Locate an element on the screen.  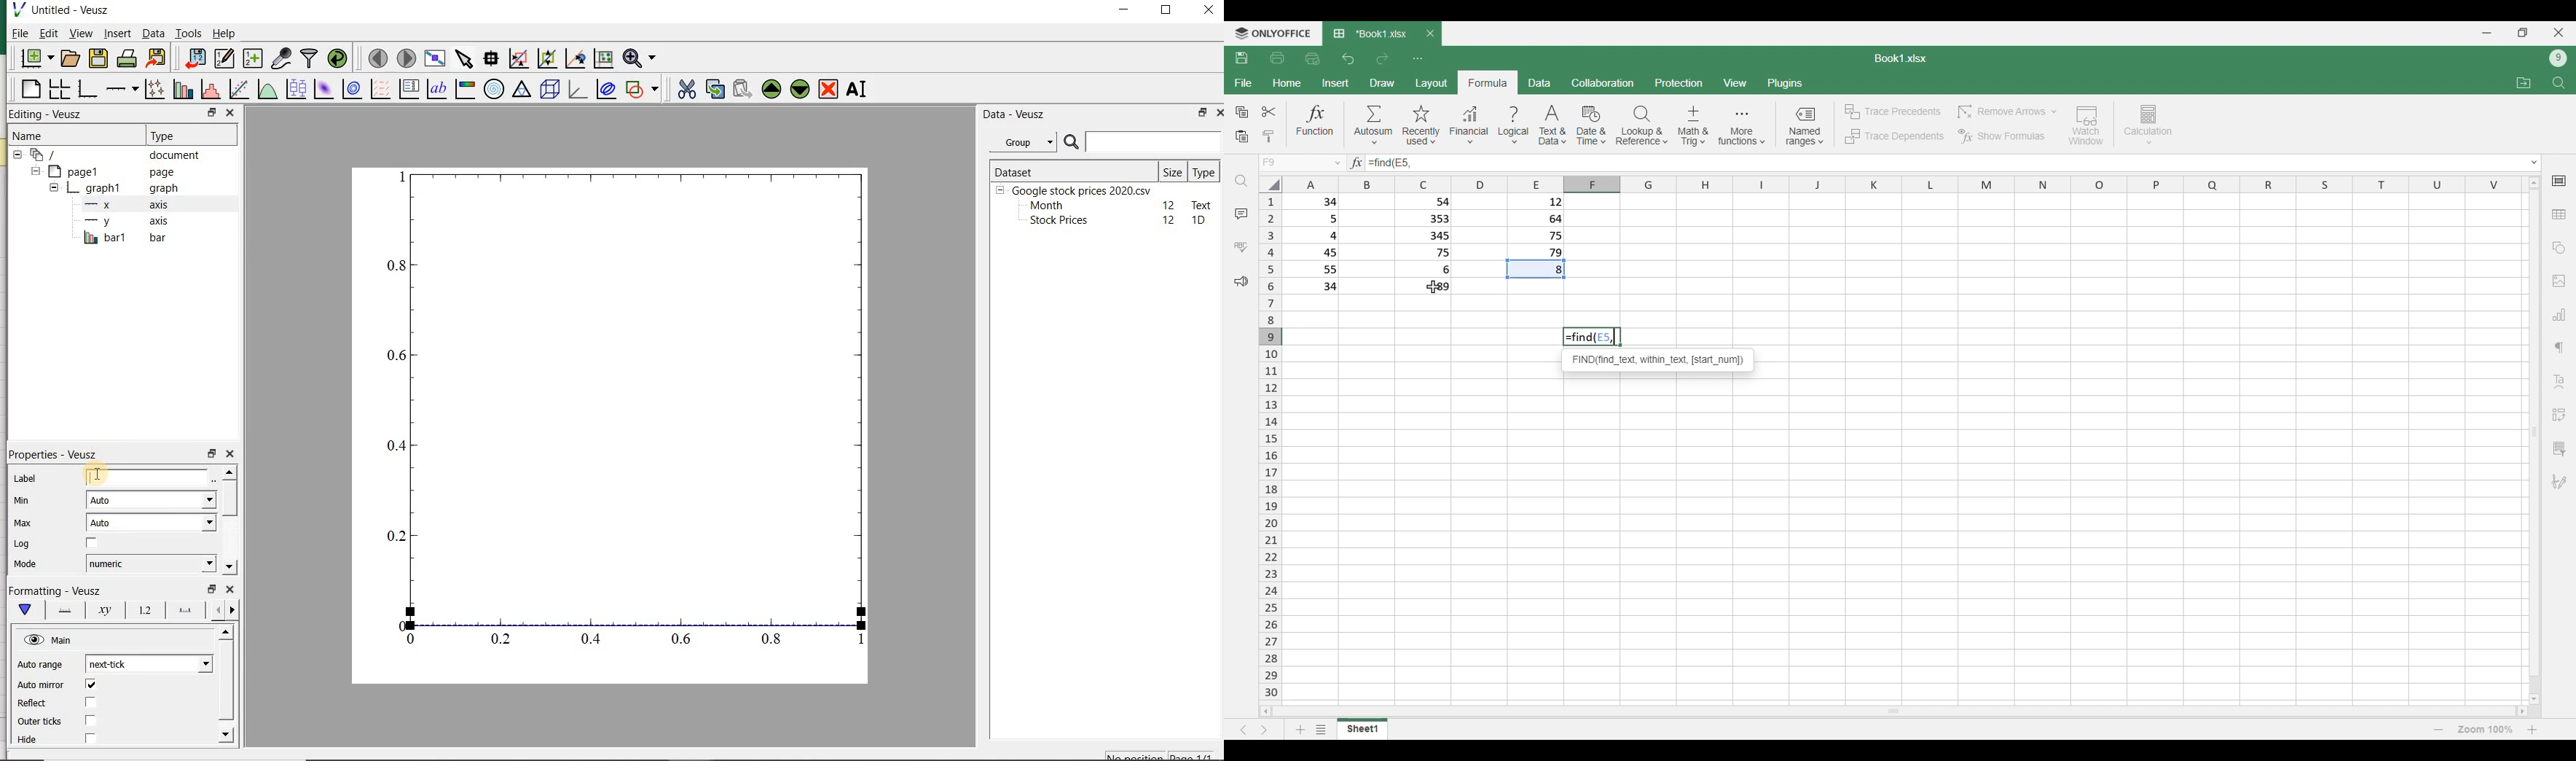
Choose cell name is located at coordinates (1299, 163).